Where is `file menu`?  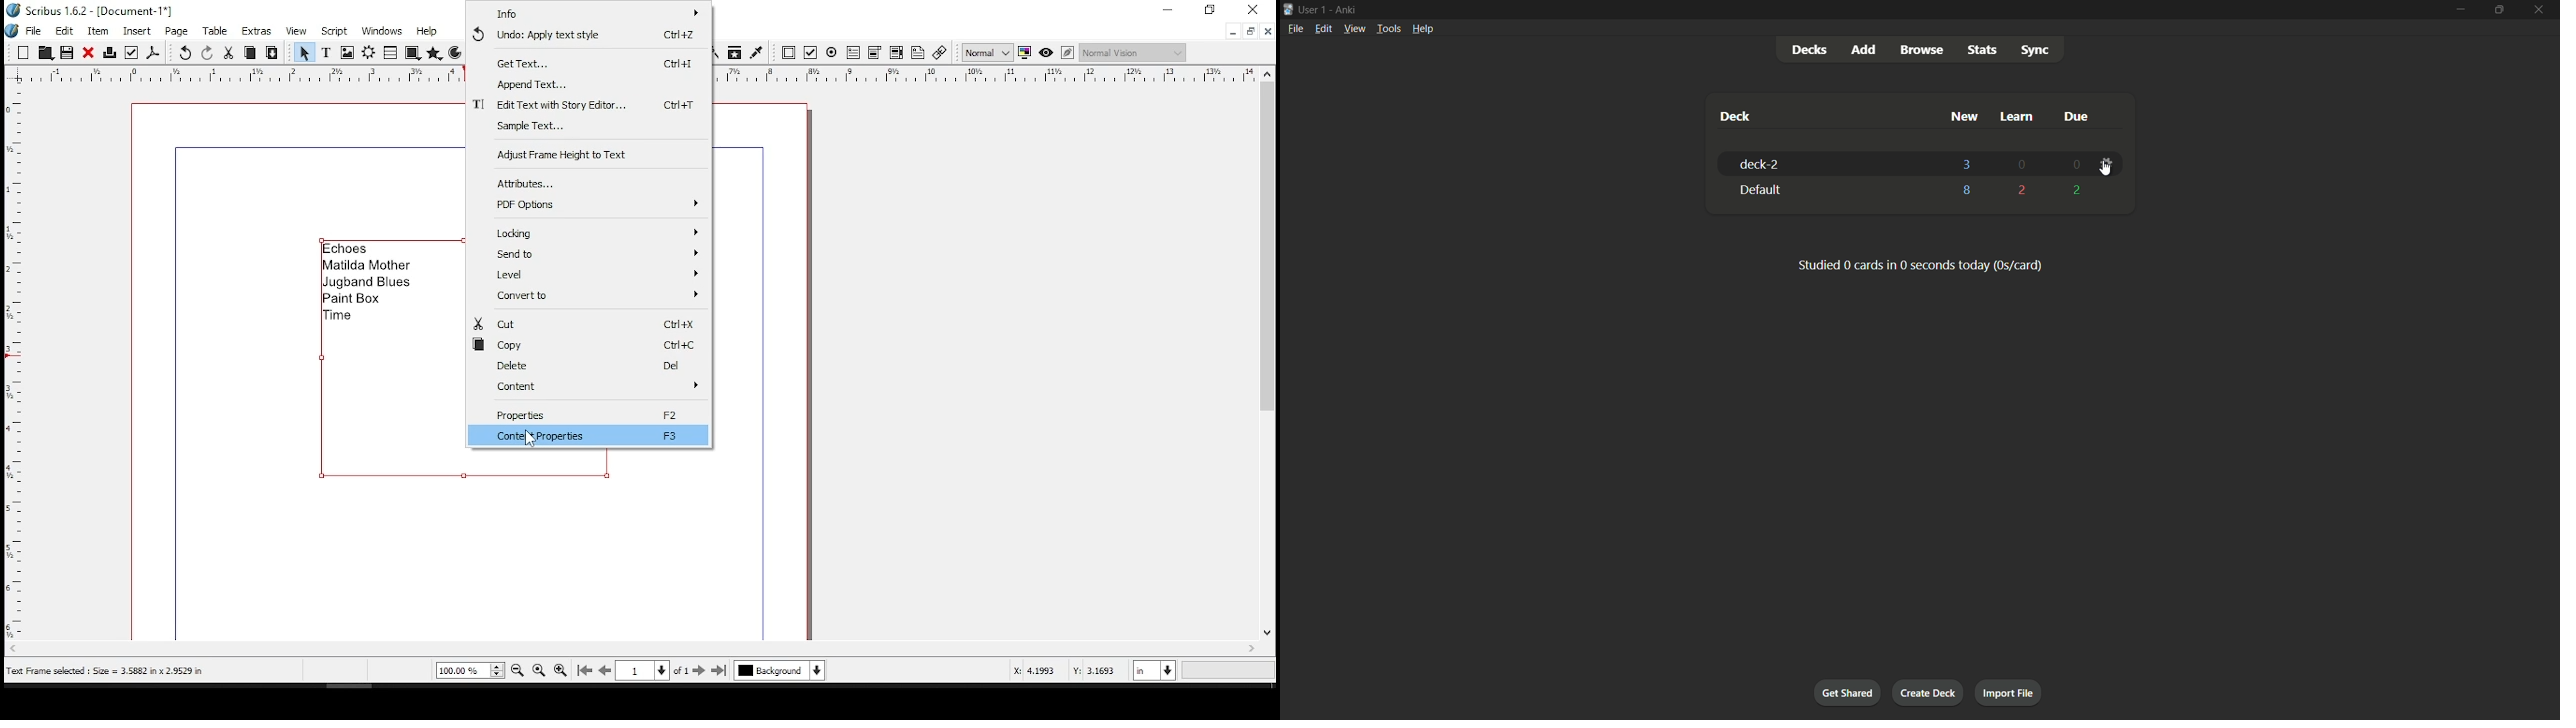
file menu is located at coordinates (1295, 29).